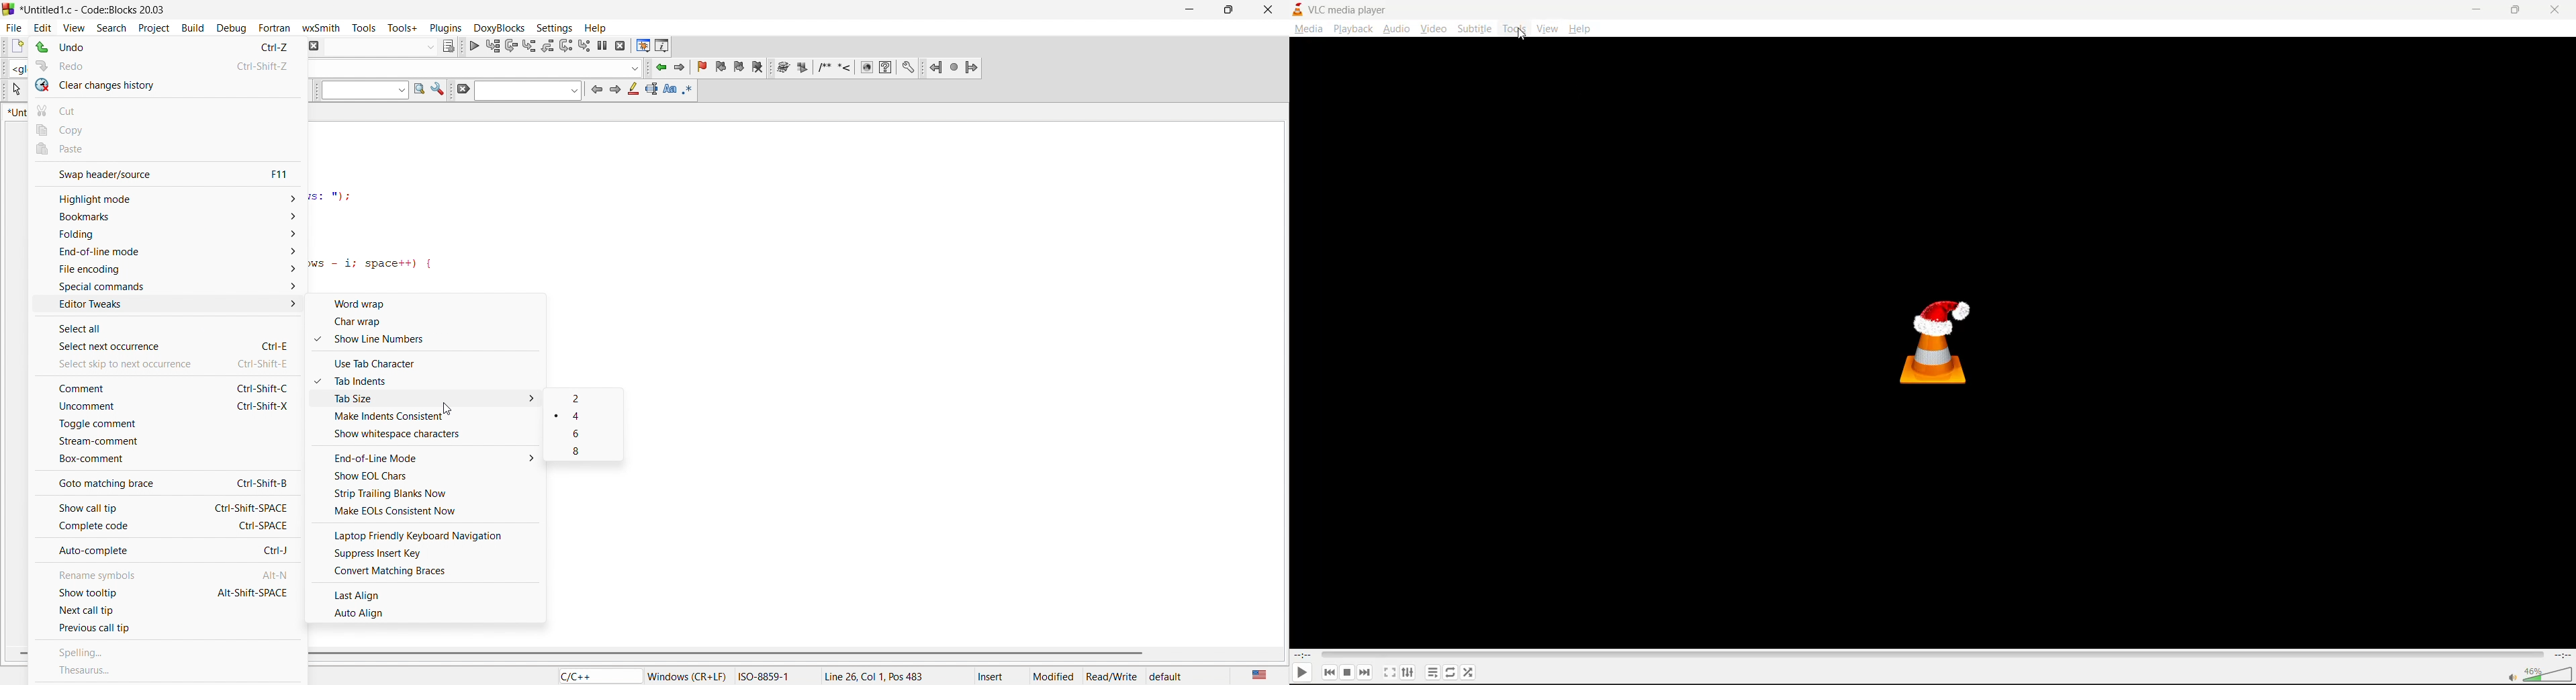 This screenshot has width=2576, height=700. I want to click on input box, so click(382, 46).